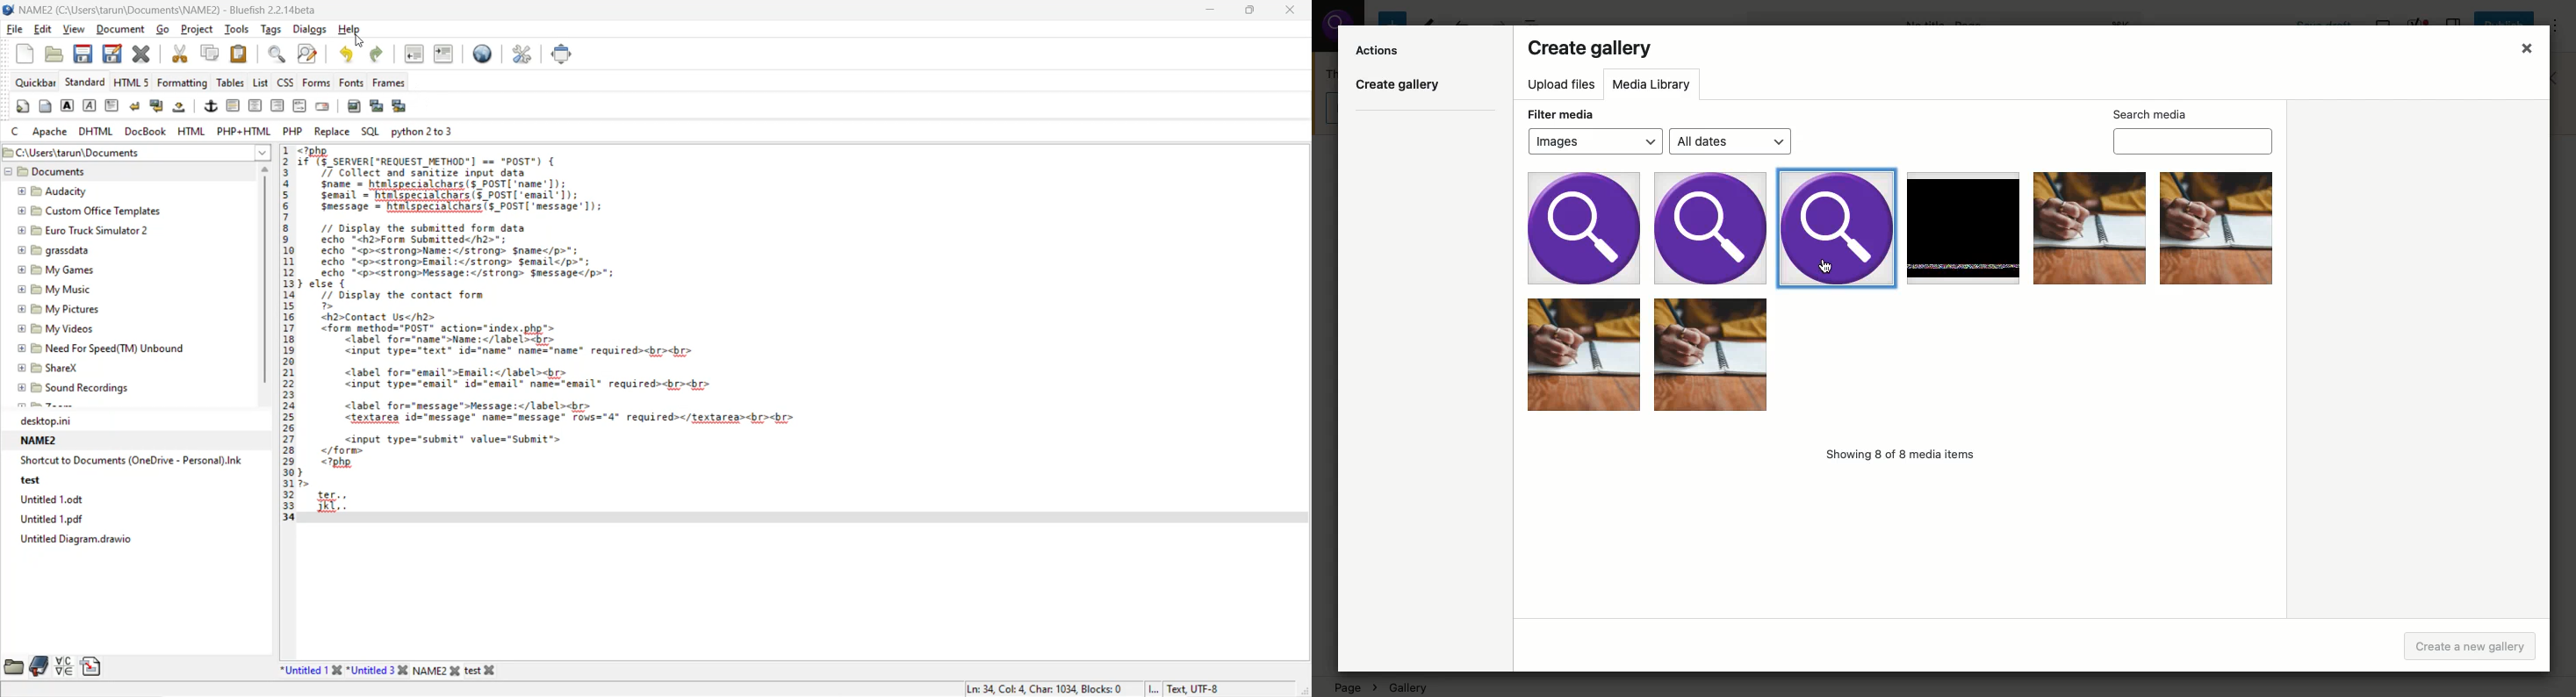  What do you see at coordinates (257, 107) in the screenshot?
I see `center` at bounding box center [257, 107].